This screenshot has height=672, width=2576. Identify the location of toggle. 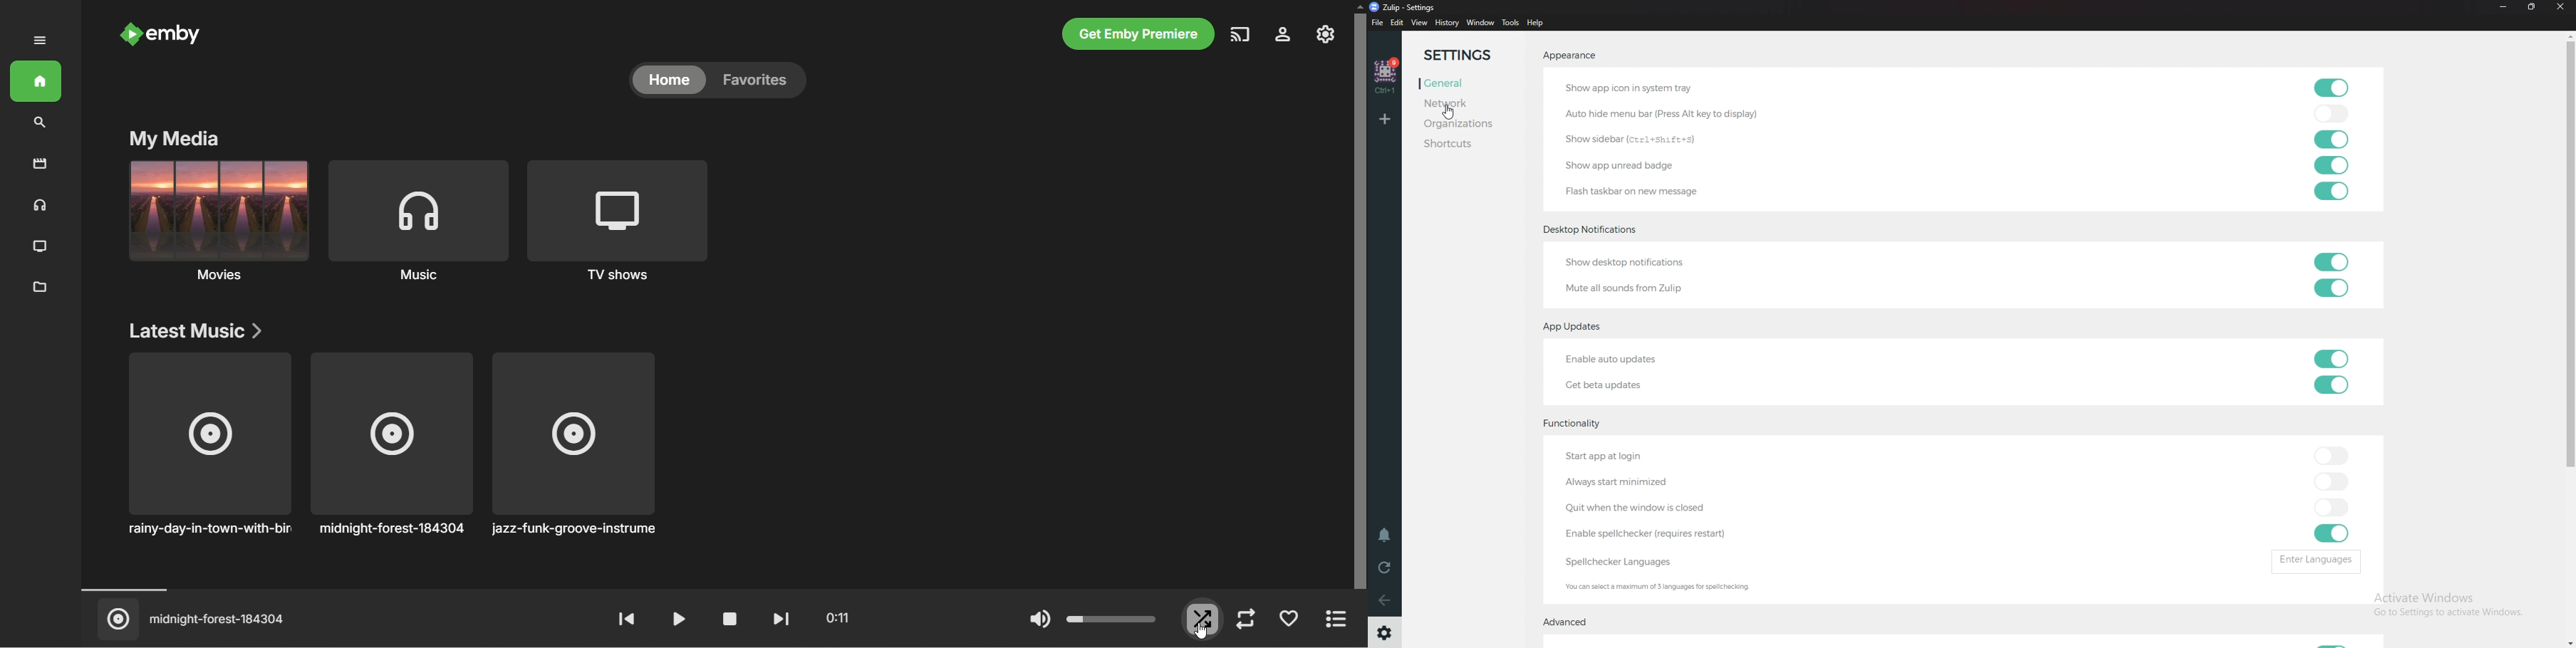
(2331, 533).